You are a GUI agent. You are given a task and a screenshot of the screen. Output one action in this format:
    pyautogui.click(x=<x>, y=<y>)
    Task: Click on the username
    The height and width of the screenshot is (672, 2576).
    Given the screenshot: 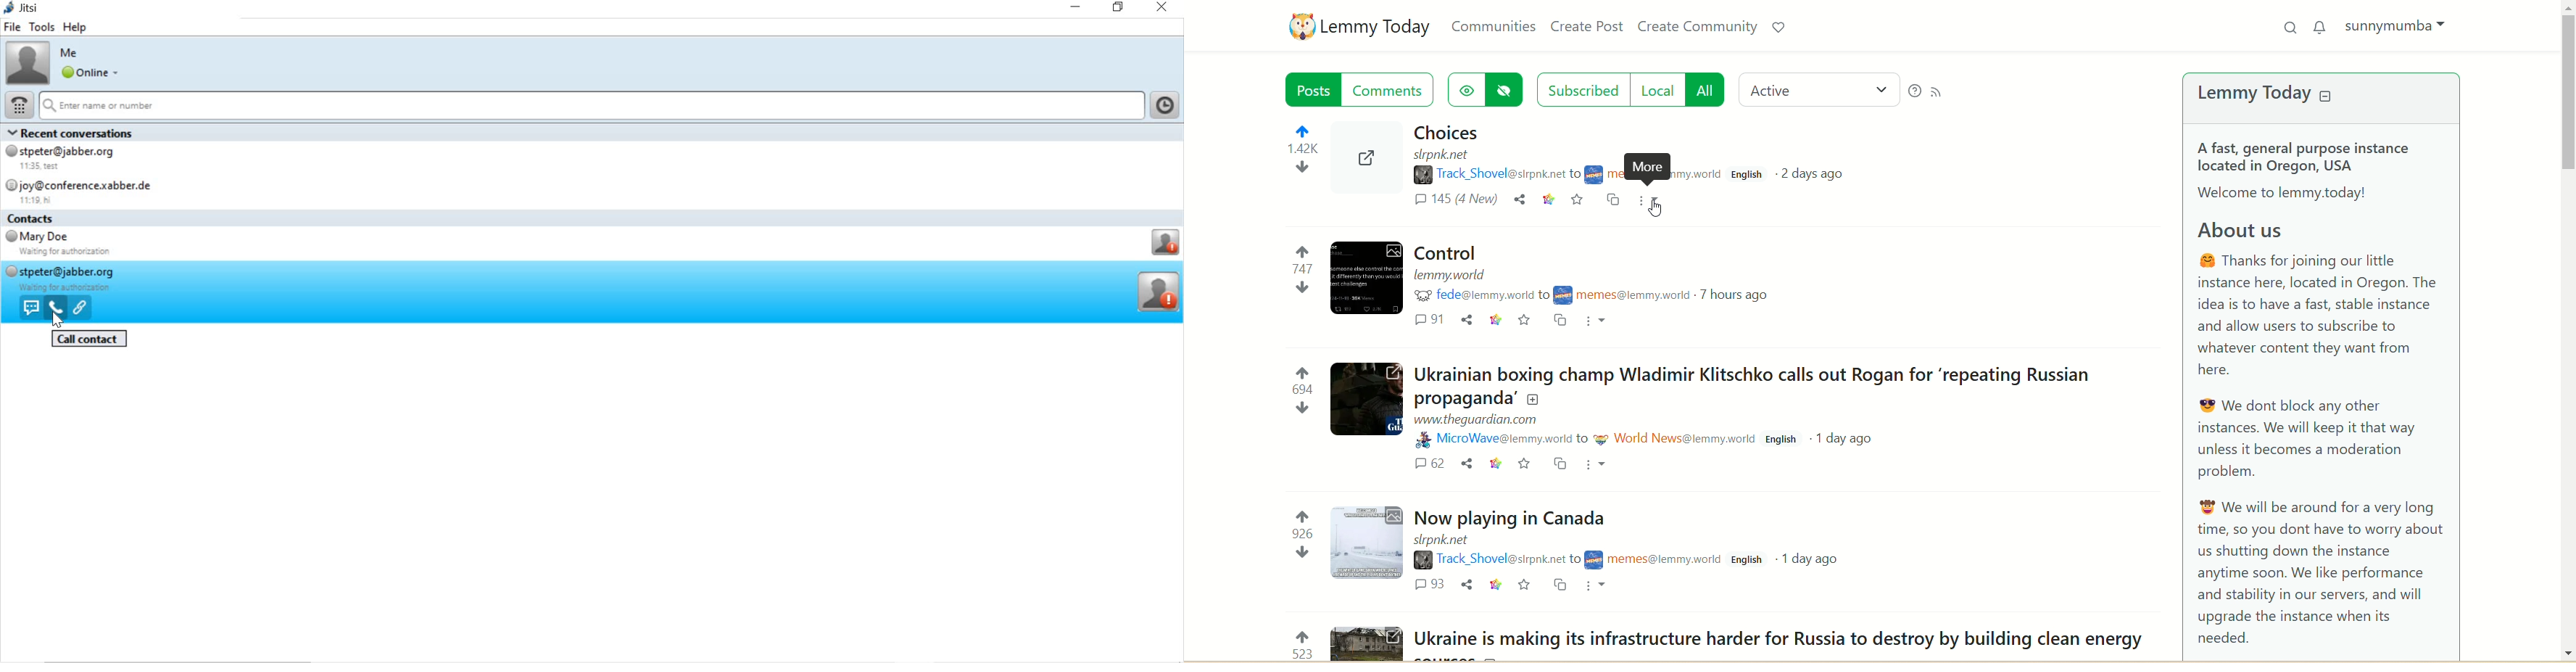 What is the action you would take?
    pyautogui.click(x=1493, y=558)
    